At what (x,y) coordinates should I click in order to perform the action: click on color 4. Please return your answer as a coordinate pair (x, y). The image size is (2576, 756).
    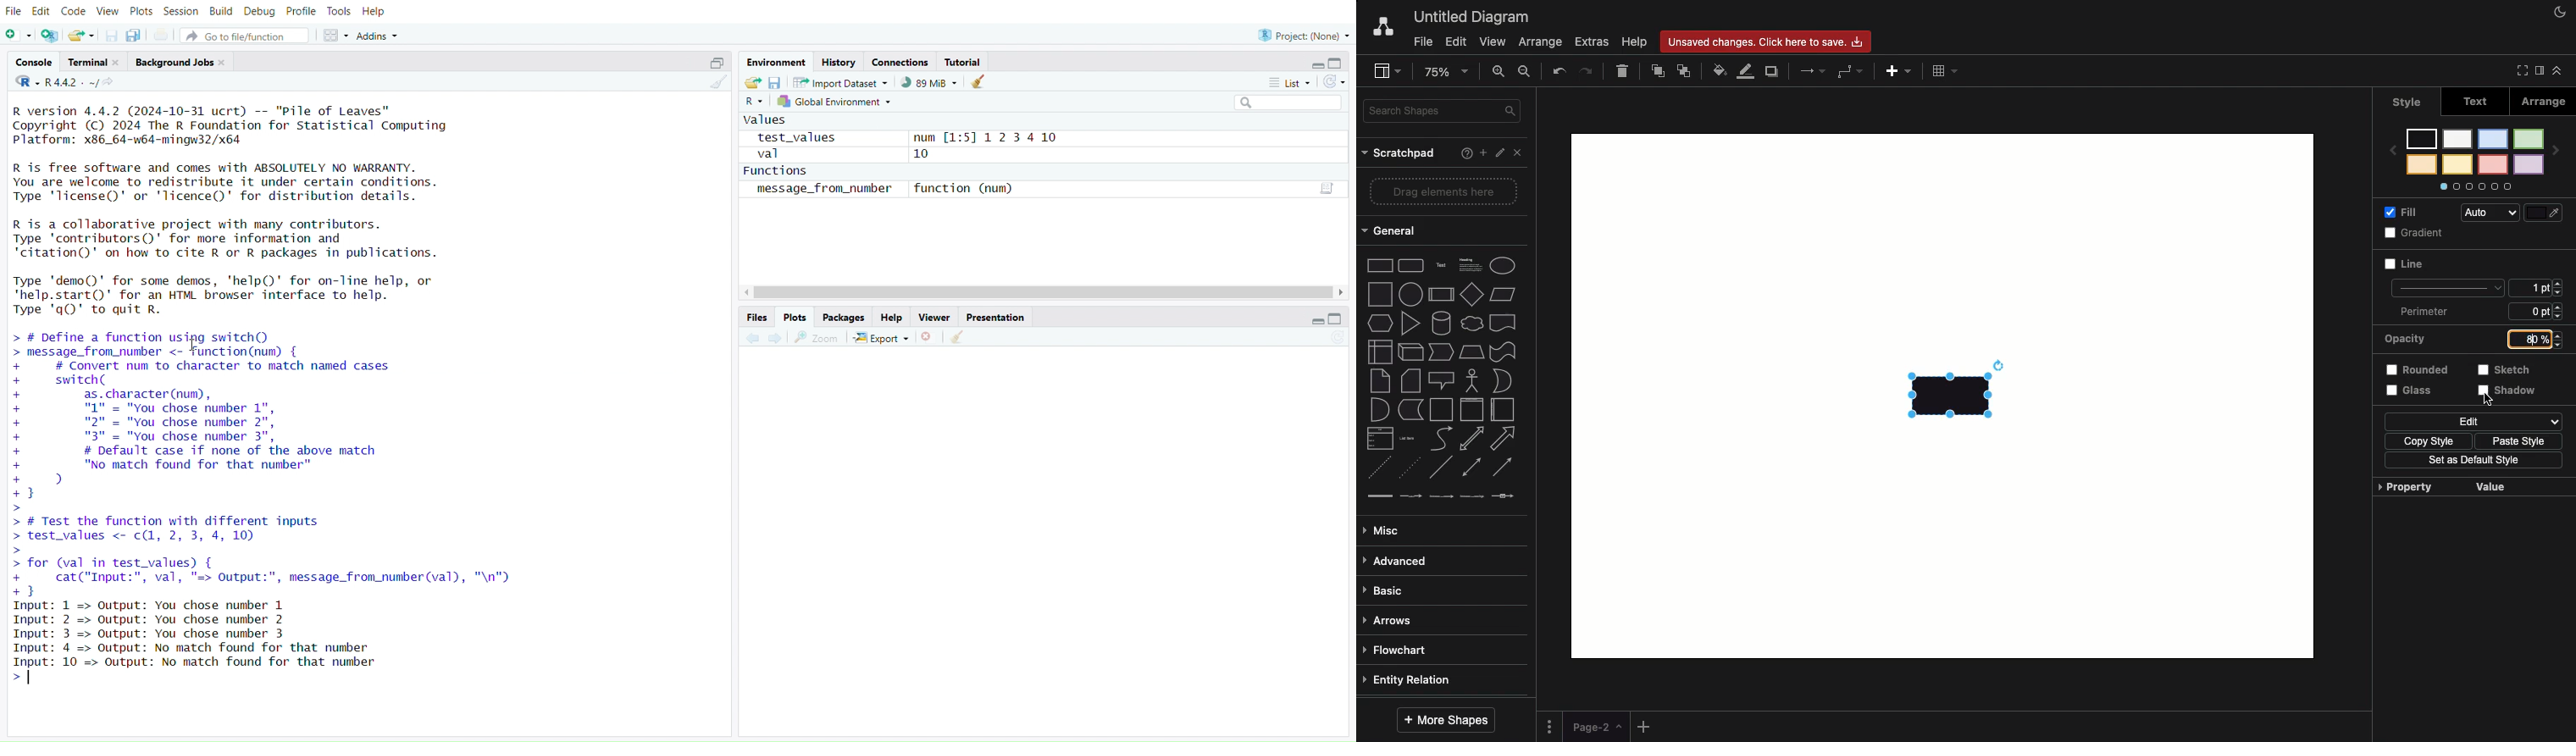
    Looking at the image, I should click on (2492, 165).